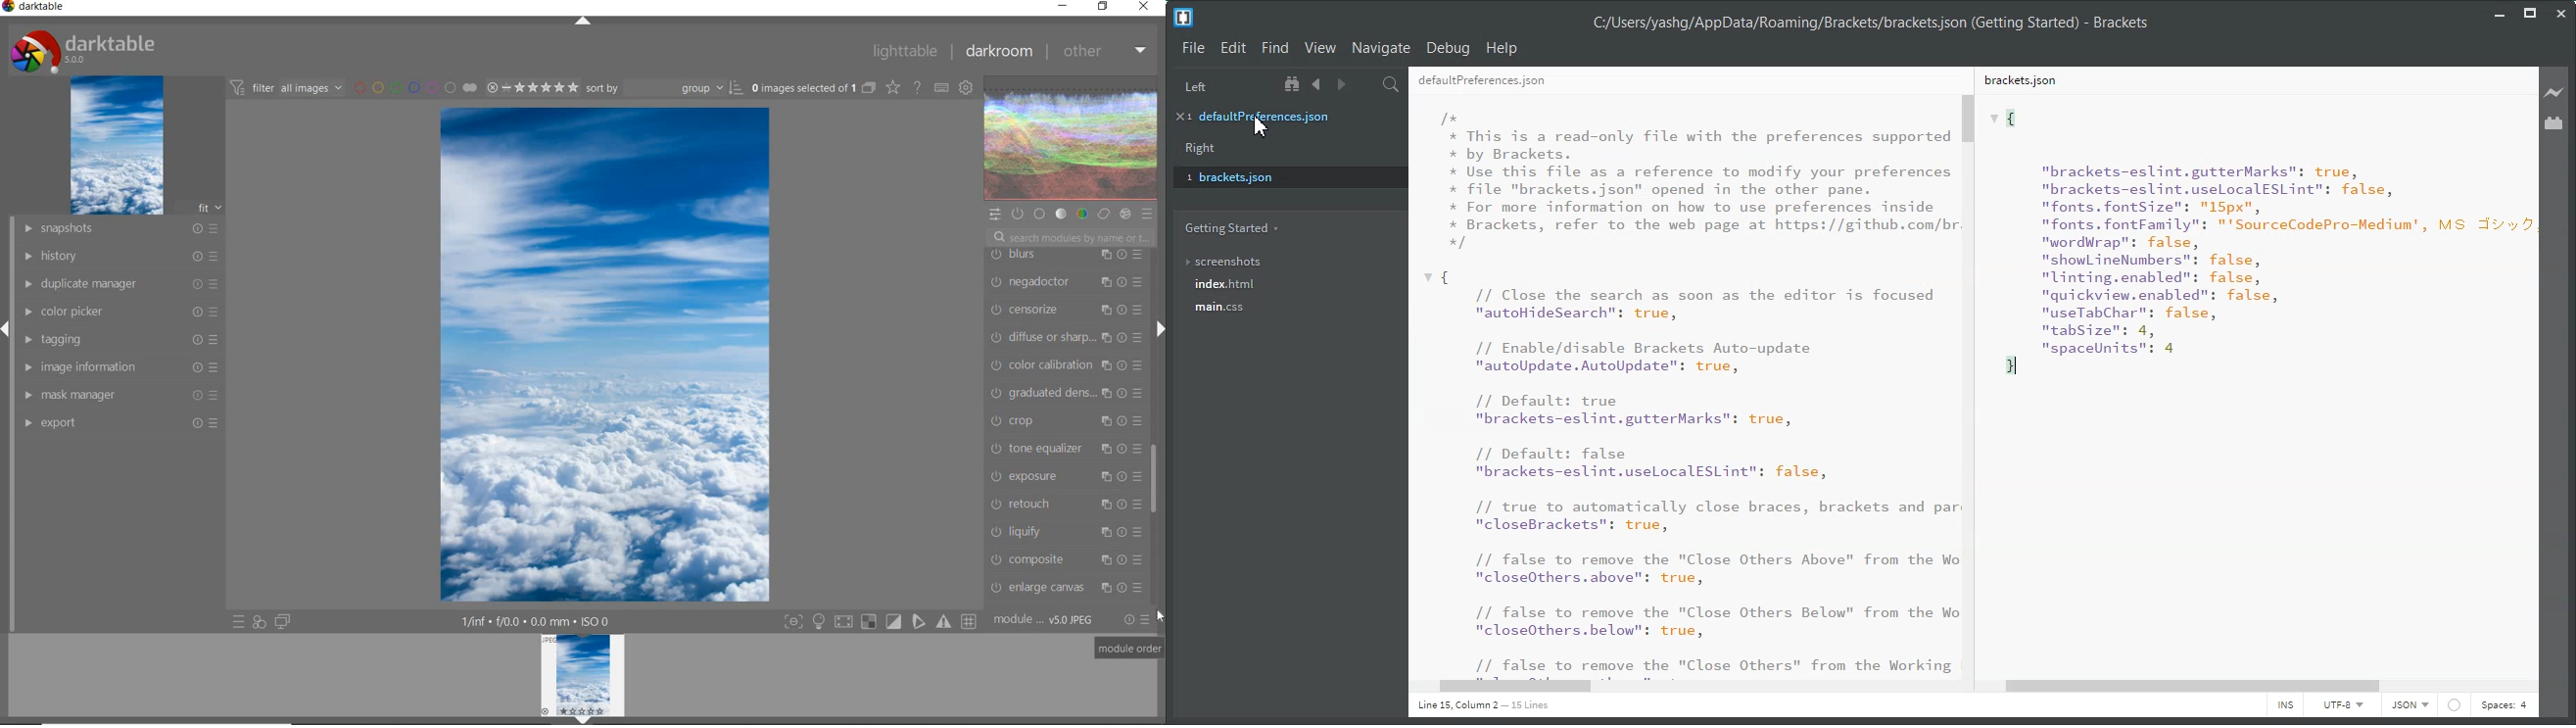 Image resolution: width=2576 pixels, height=728 pixels. I want to click on cursor, so click(1261, 127).